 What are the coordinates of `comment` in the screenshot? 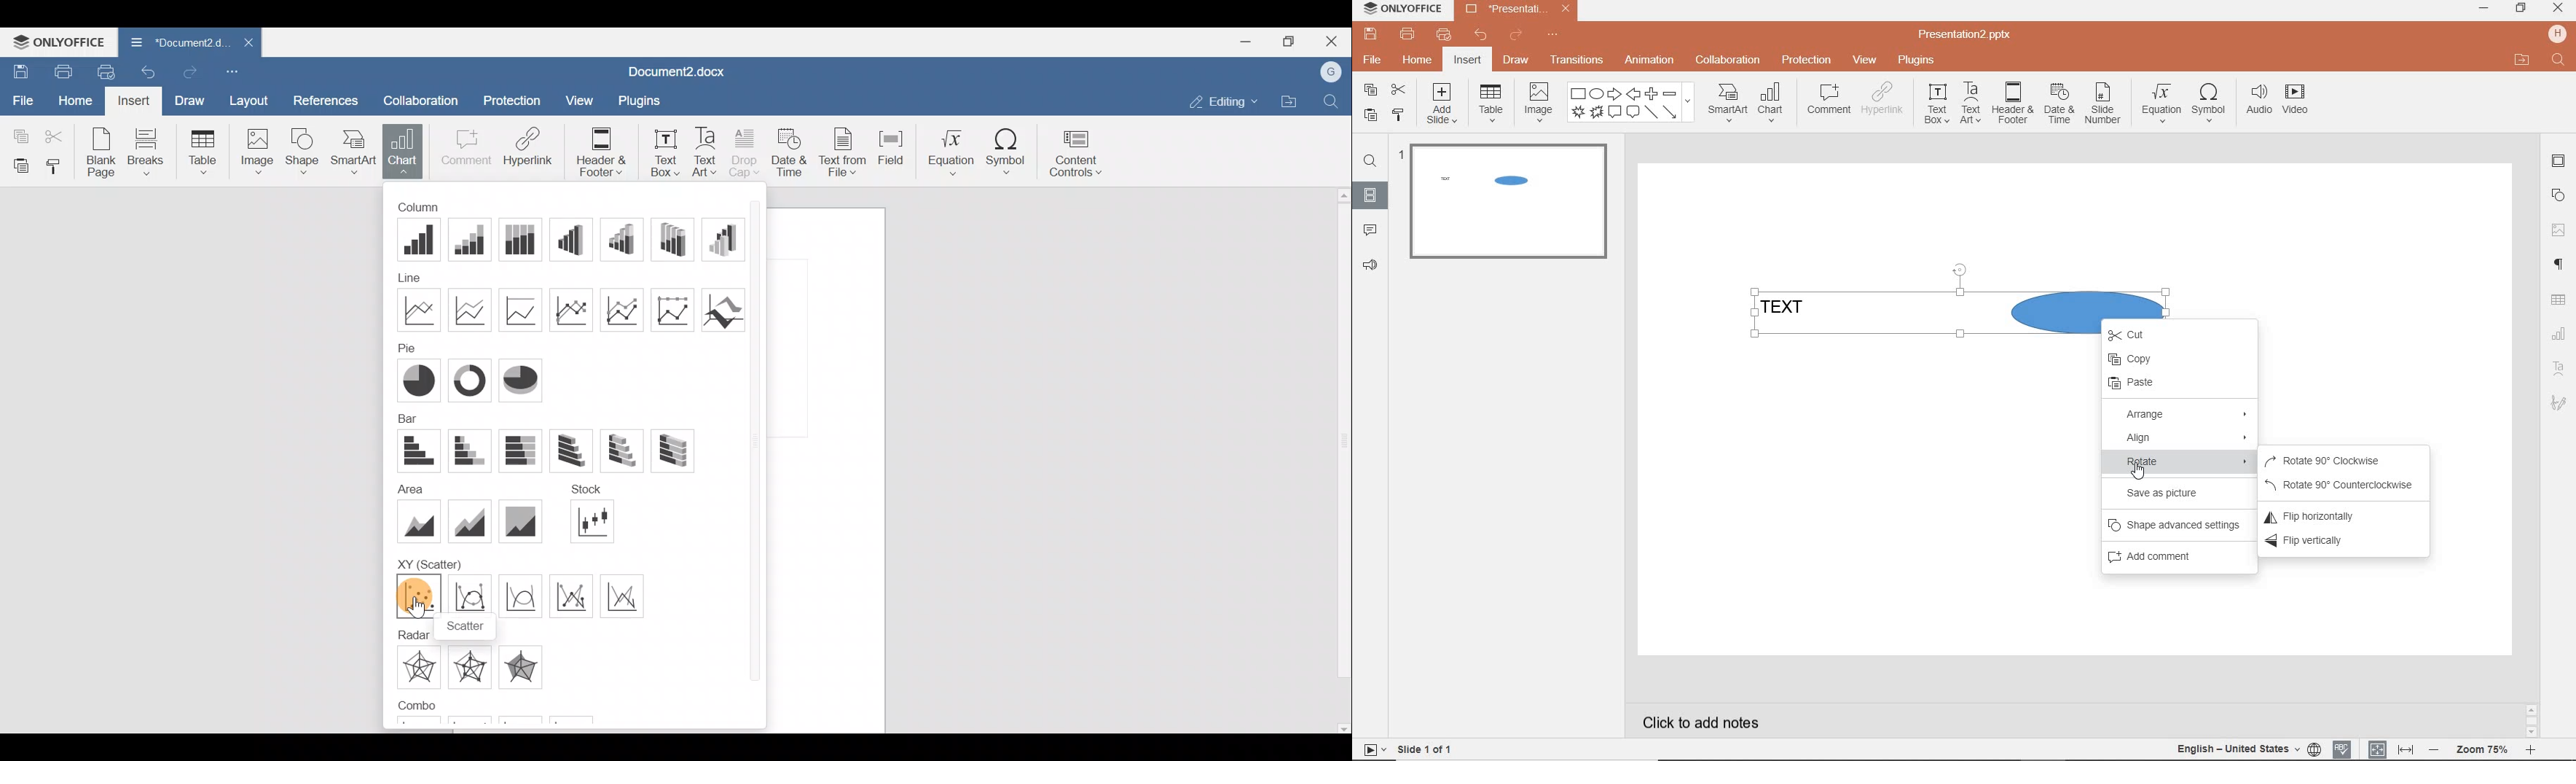 It's located at (1829, 99).